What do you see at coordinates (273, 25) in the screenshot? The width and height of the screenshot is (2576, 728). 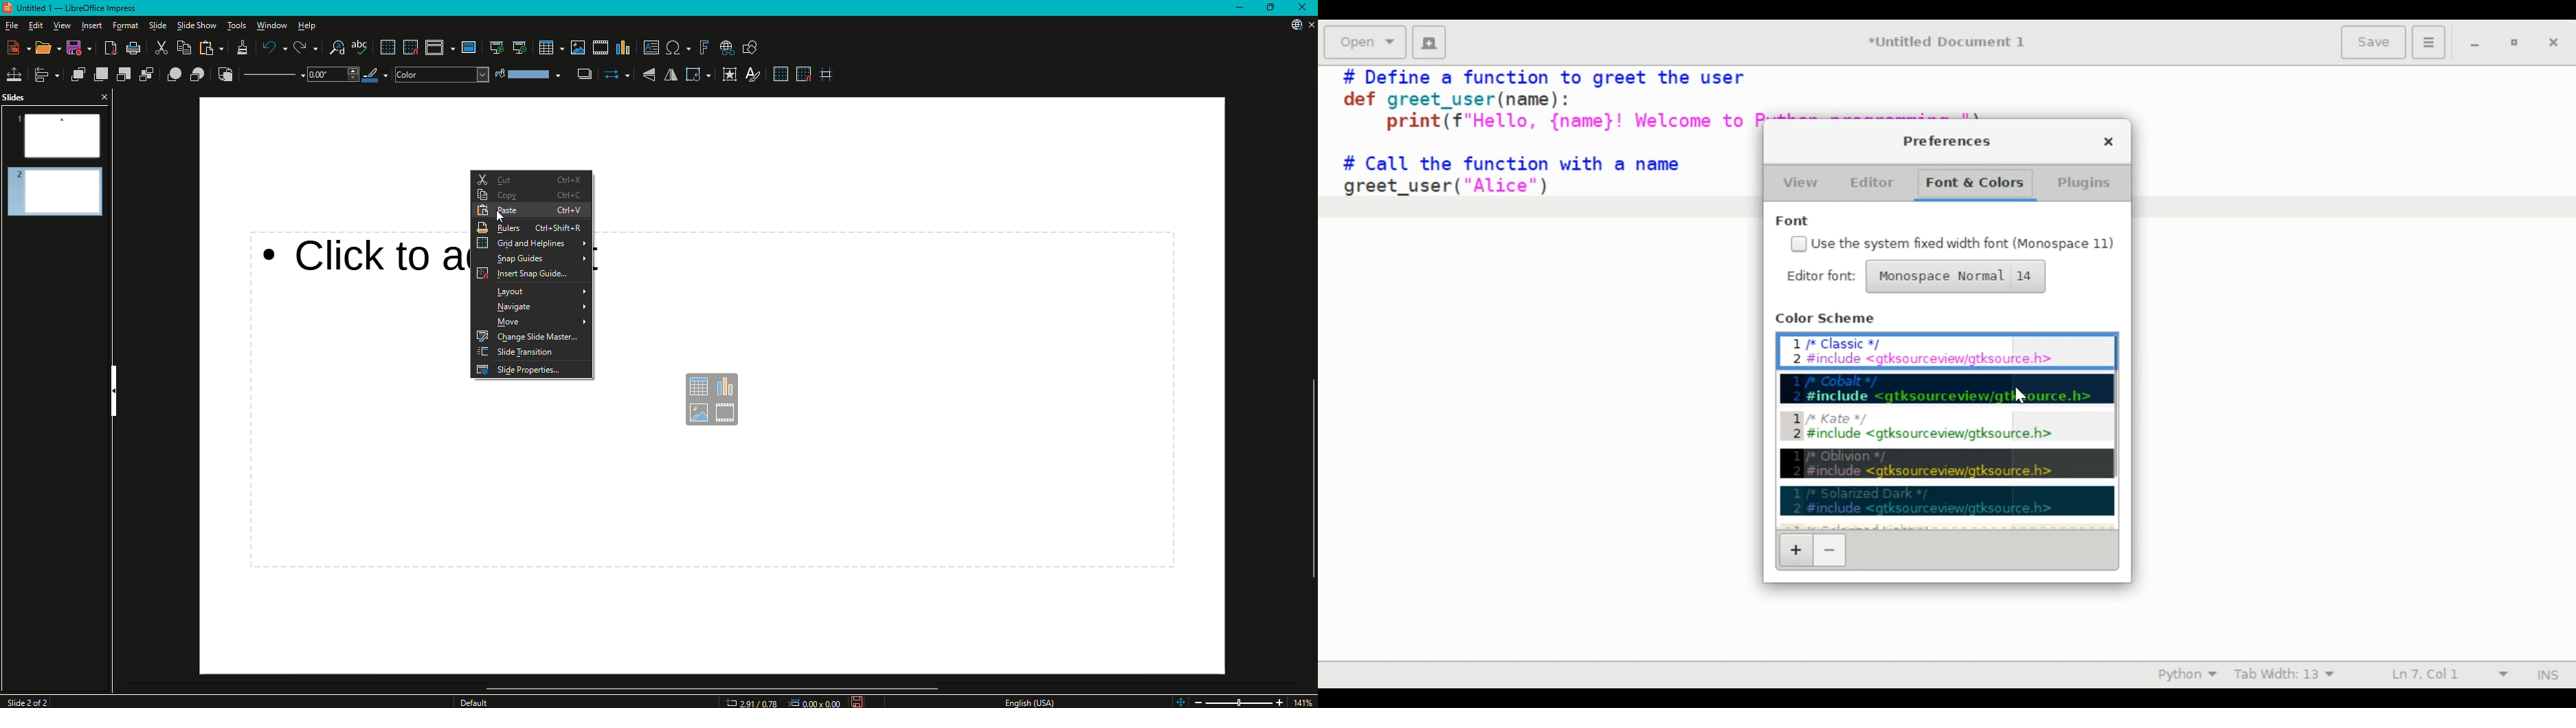 I see `Window` at bounding box center [273, 25].